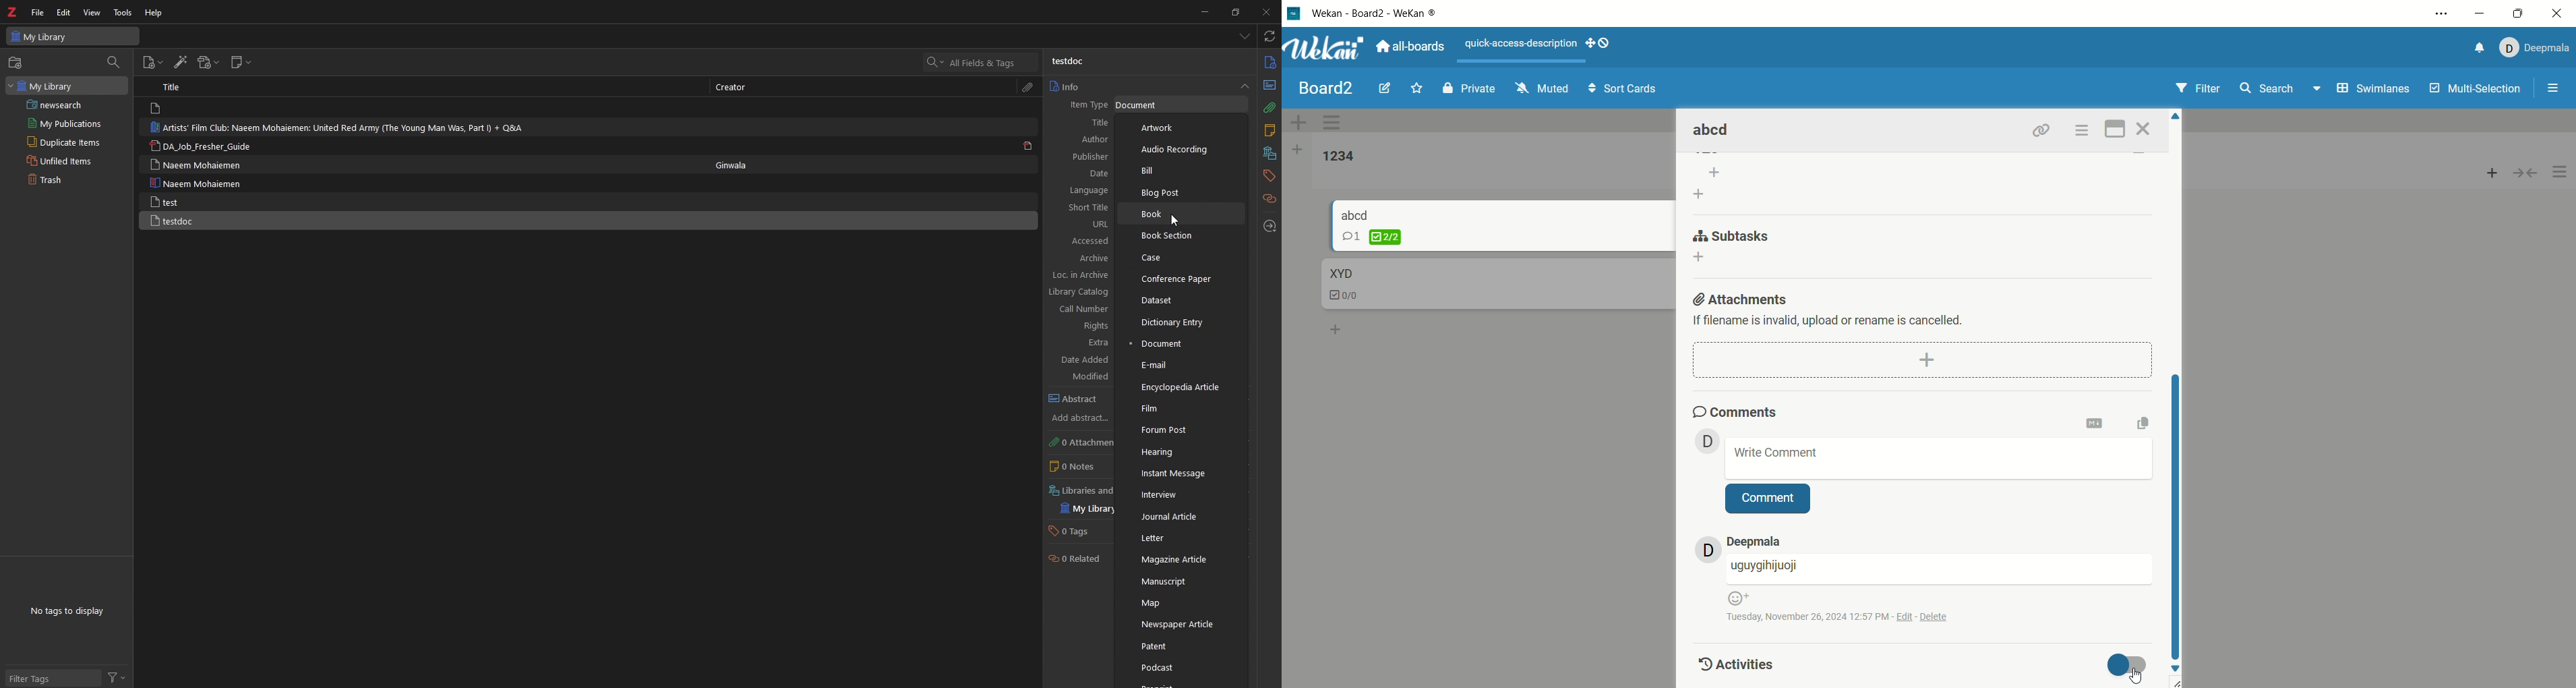  I want to click on book, so click(1183, 214).